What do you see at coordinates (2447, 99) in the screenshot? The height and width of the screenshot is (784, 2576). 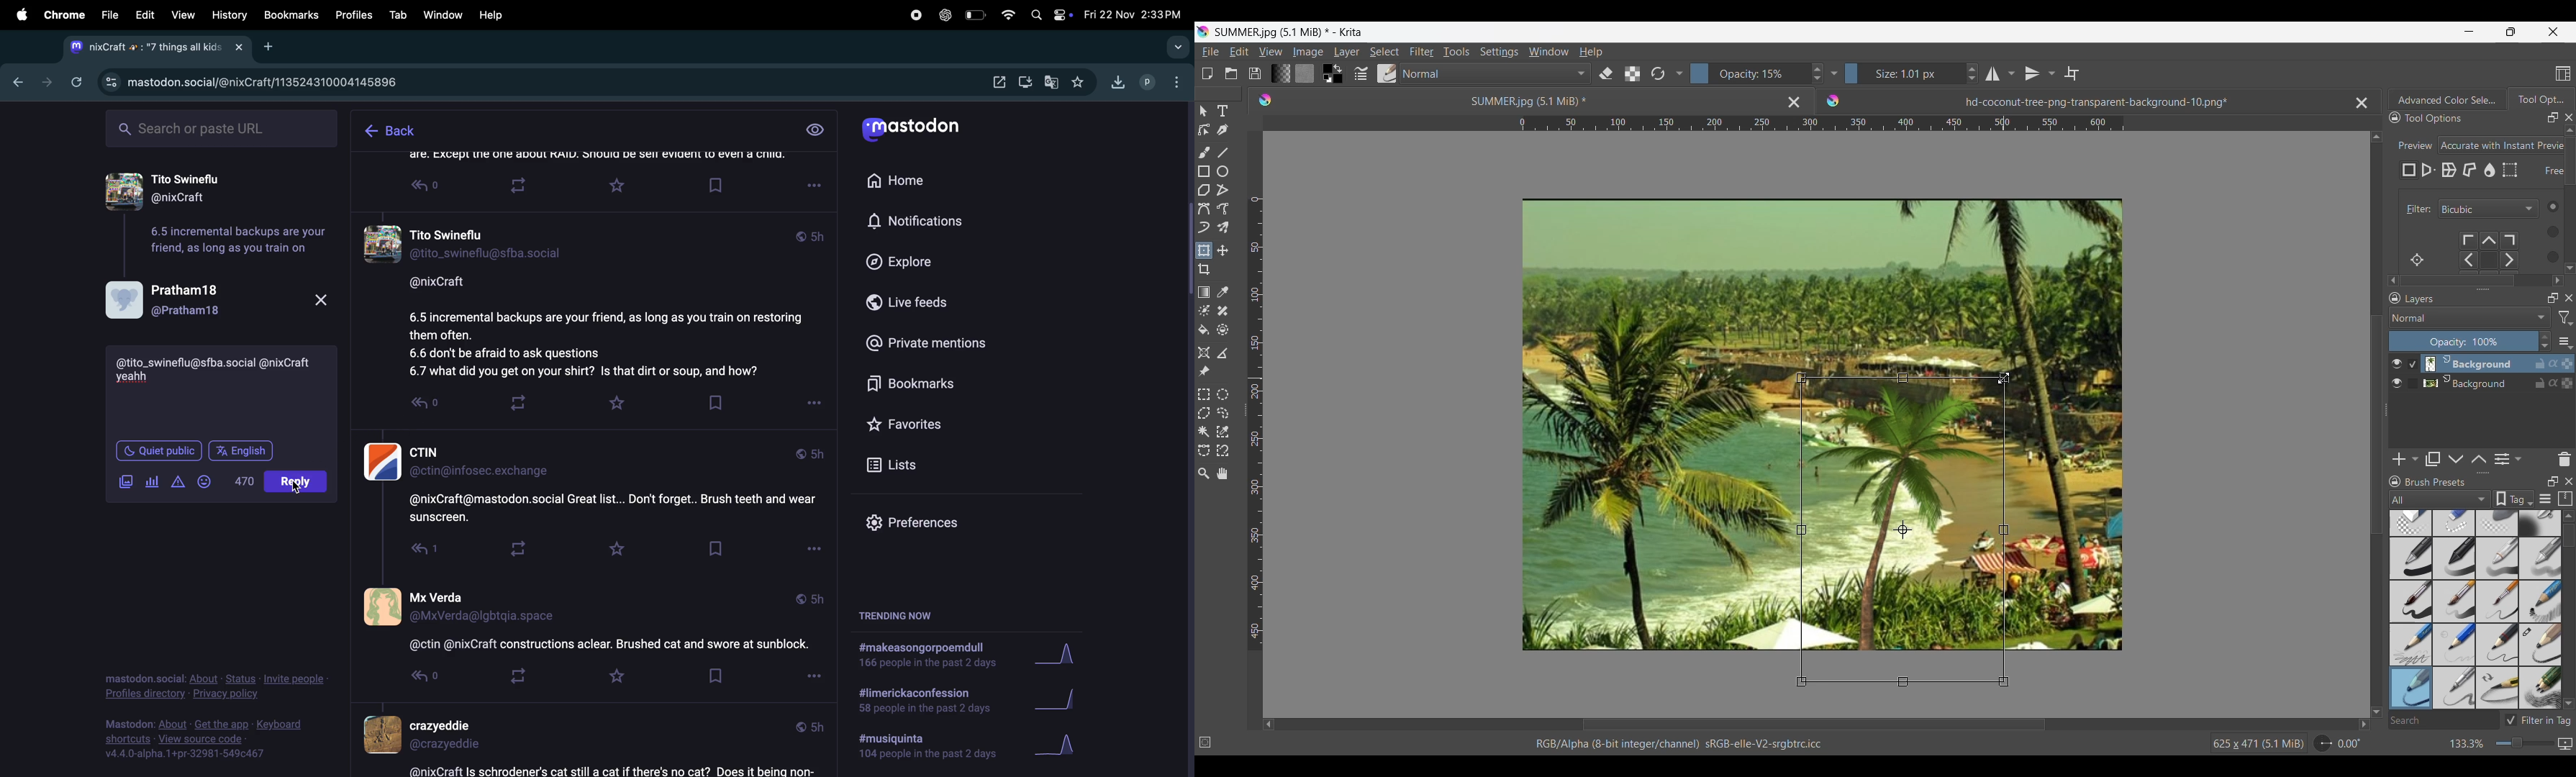 I see `Advanced color selector panel` at bounding box center [2447, 99].